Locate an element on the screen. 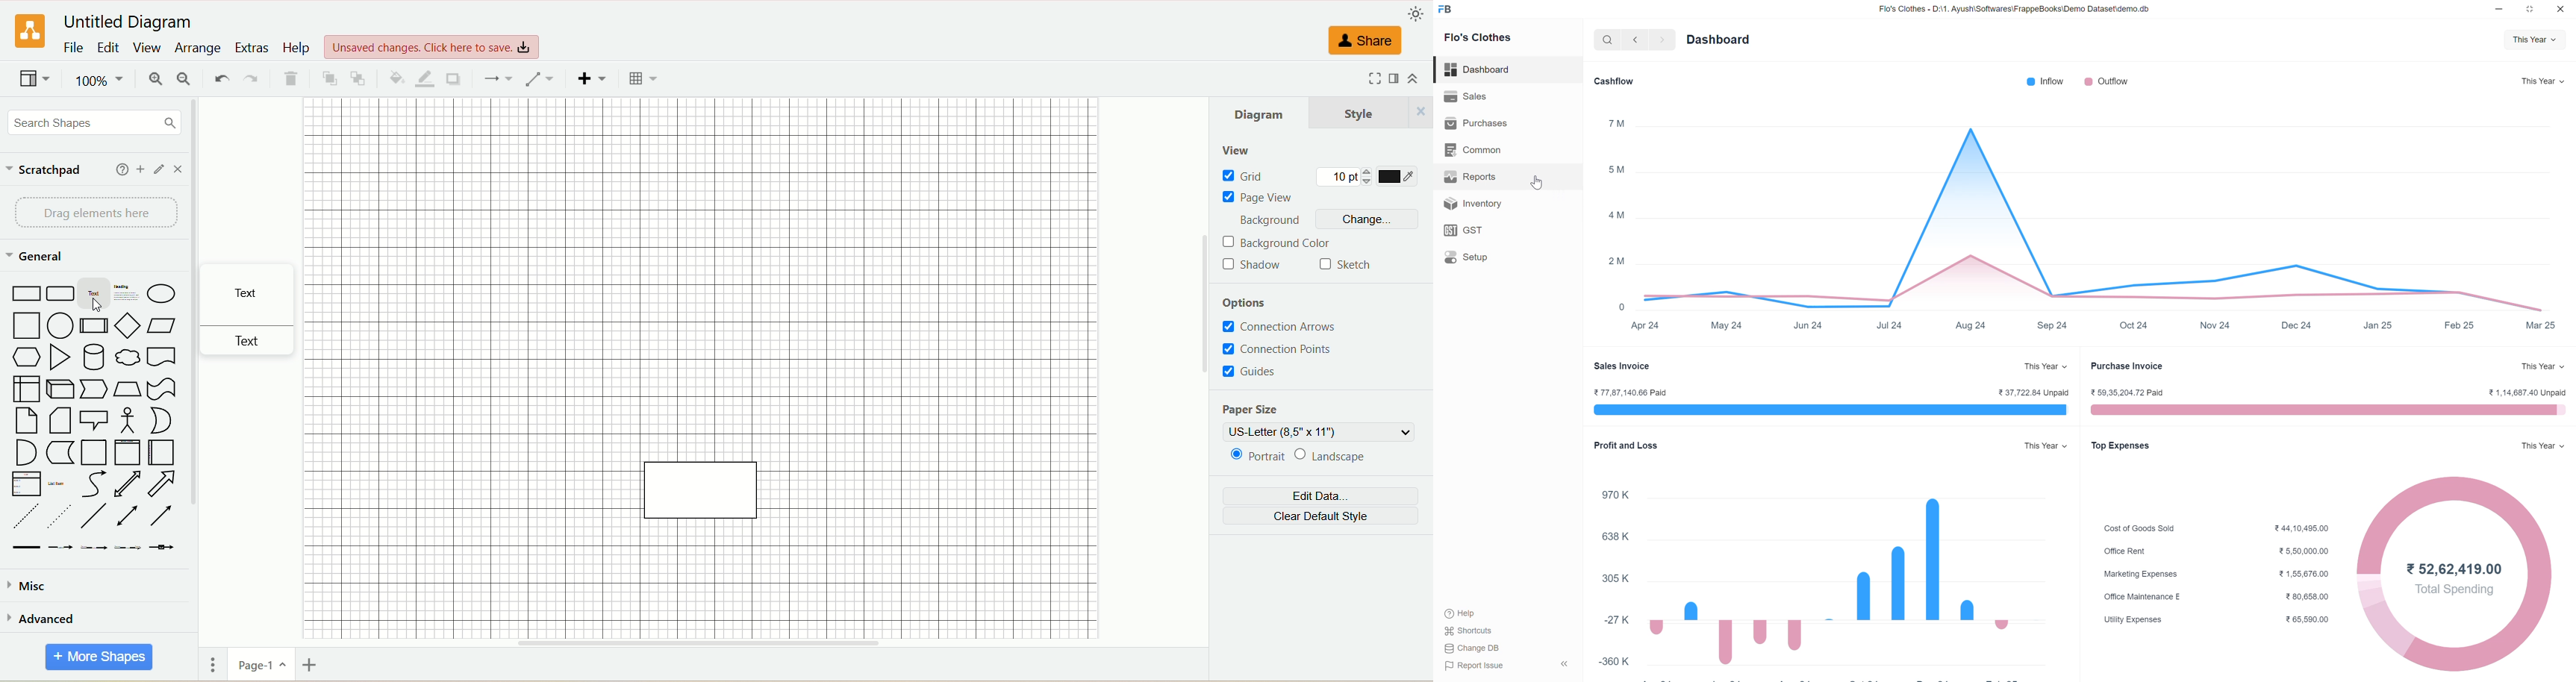 The height and width of the screenshot is (700, 2576). Marketing Expenses is located at coordinates (2141, 573).